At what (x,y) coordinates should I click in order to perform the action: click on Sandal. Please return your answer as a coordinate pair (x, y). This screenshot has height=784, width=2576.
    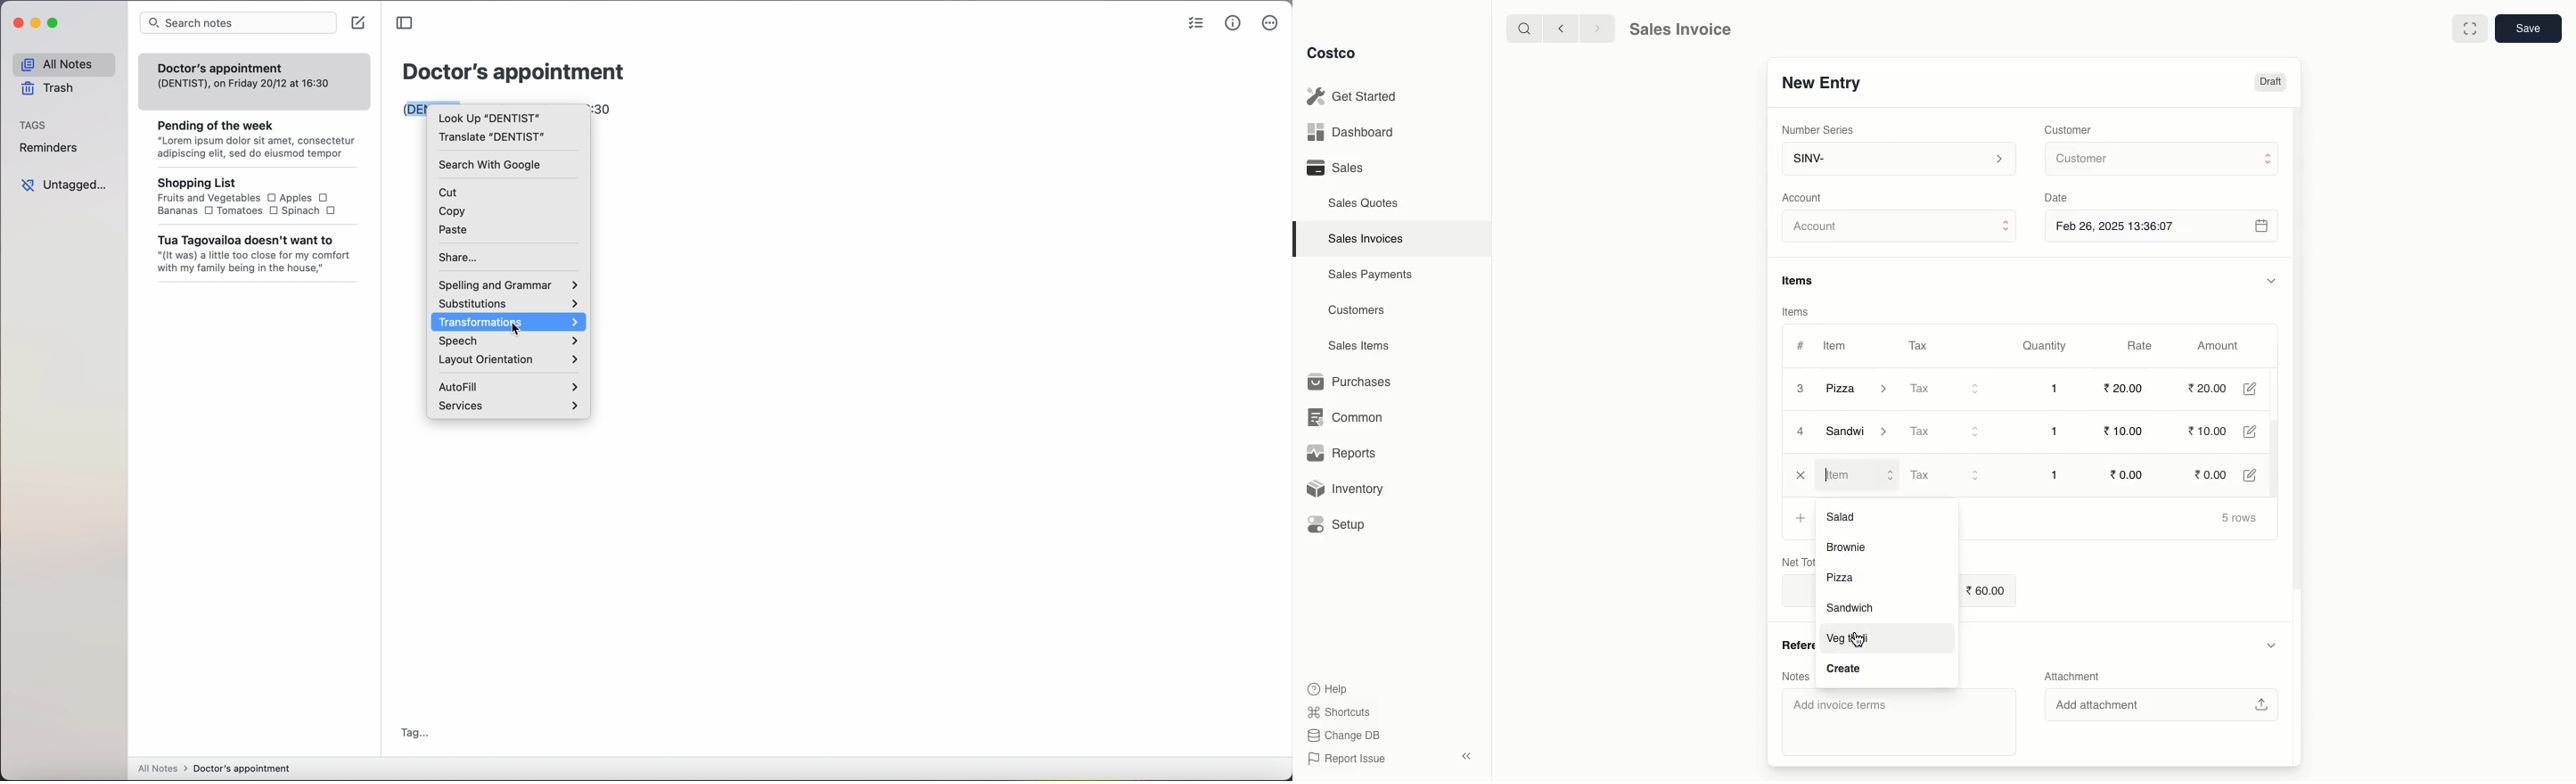
    Looking at the image, I should click on (1862, 433).